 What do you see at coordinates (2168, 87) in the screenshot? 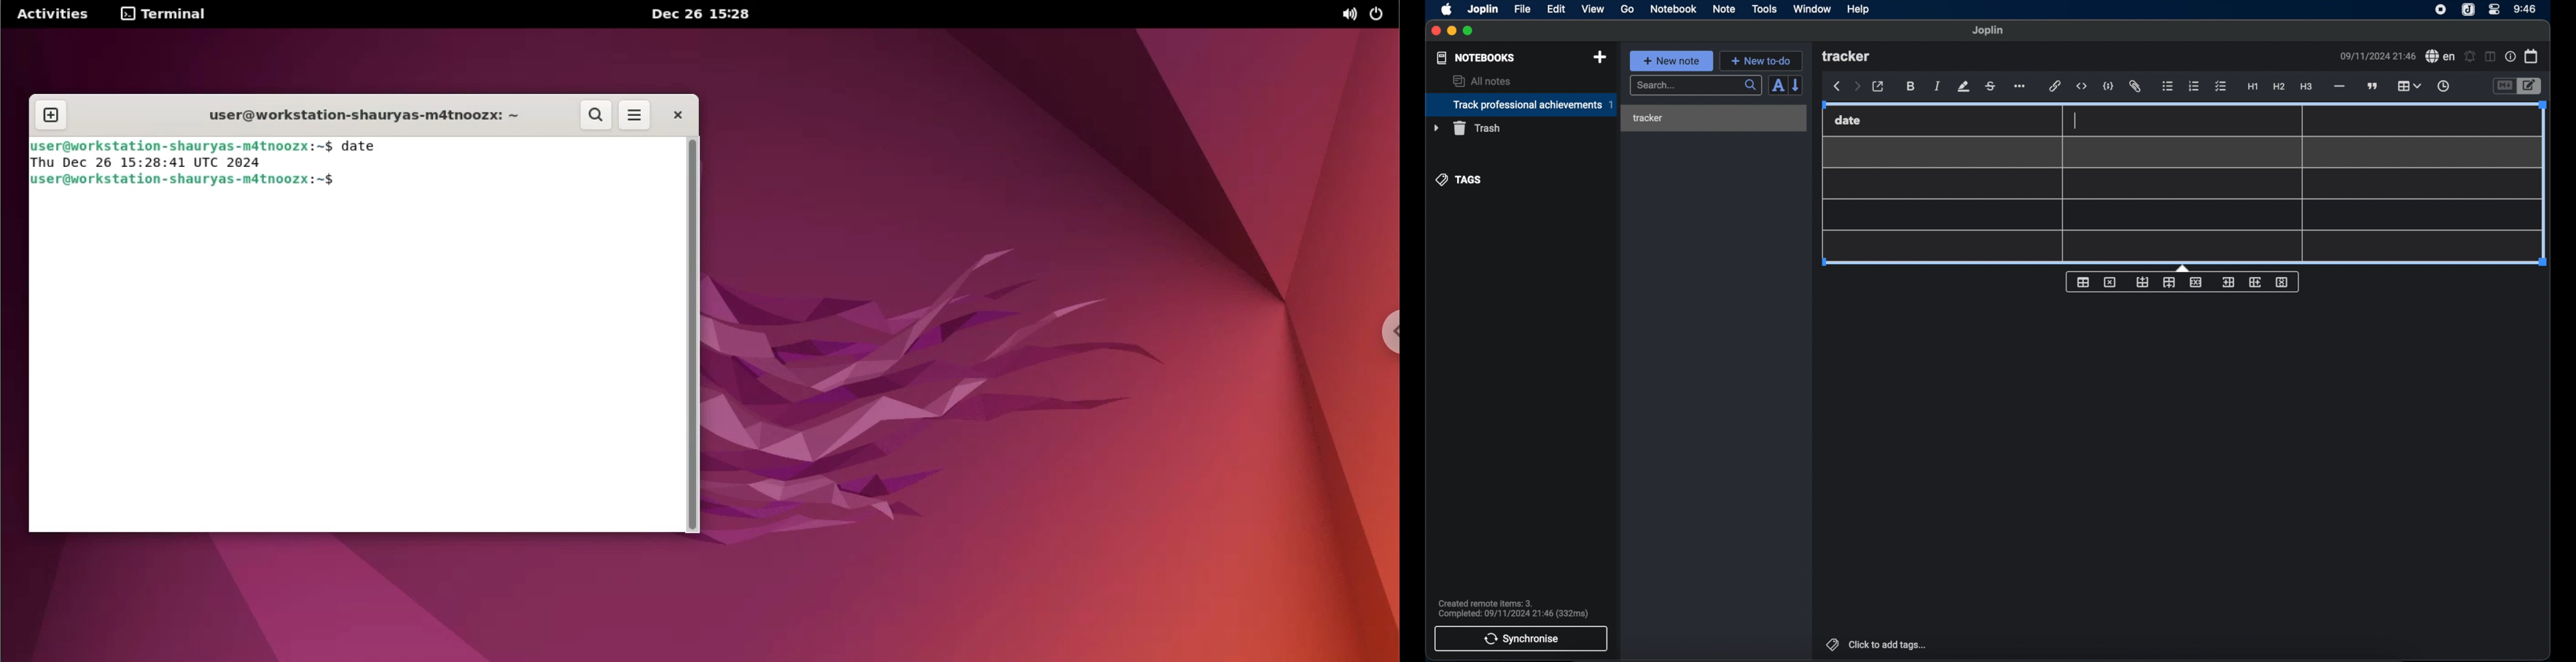
I see `bulleted list` at bounding box center [2168, 87].